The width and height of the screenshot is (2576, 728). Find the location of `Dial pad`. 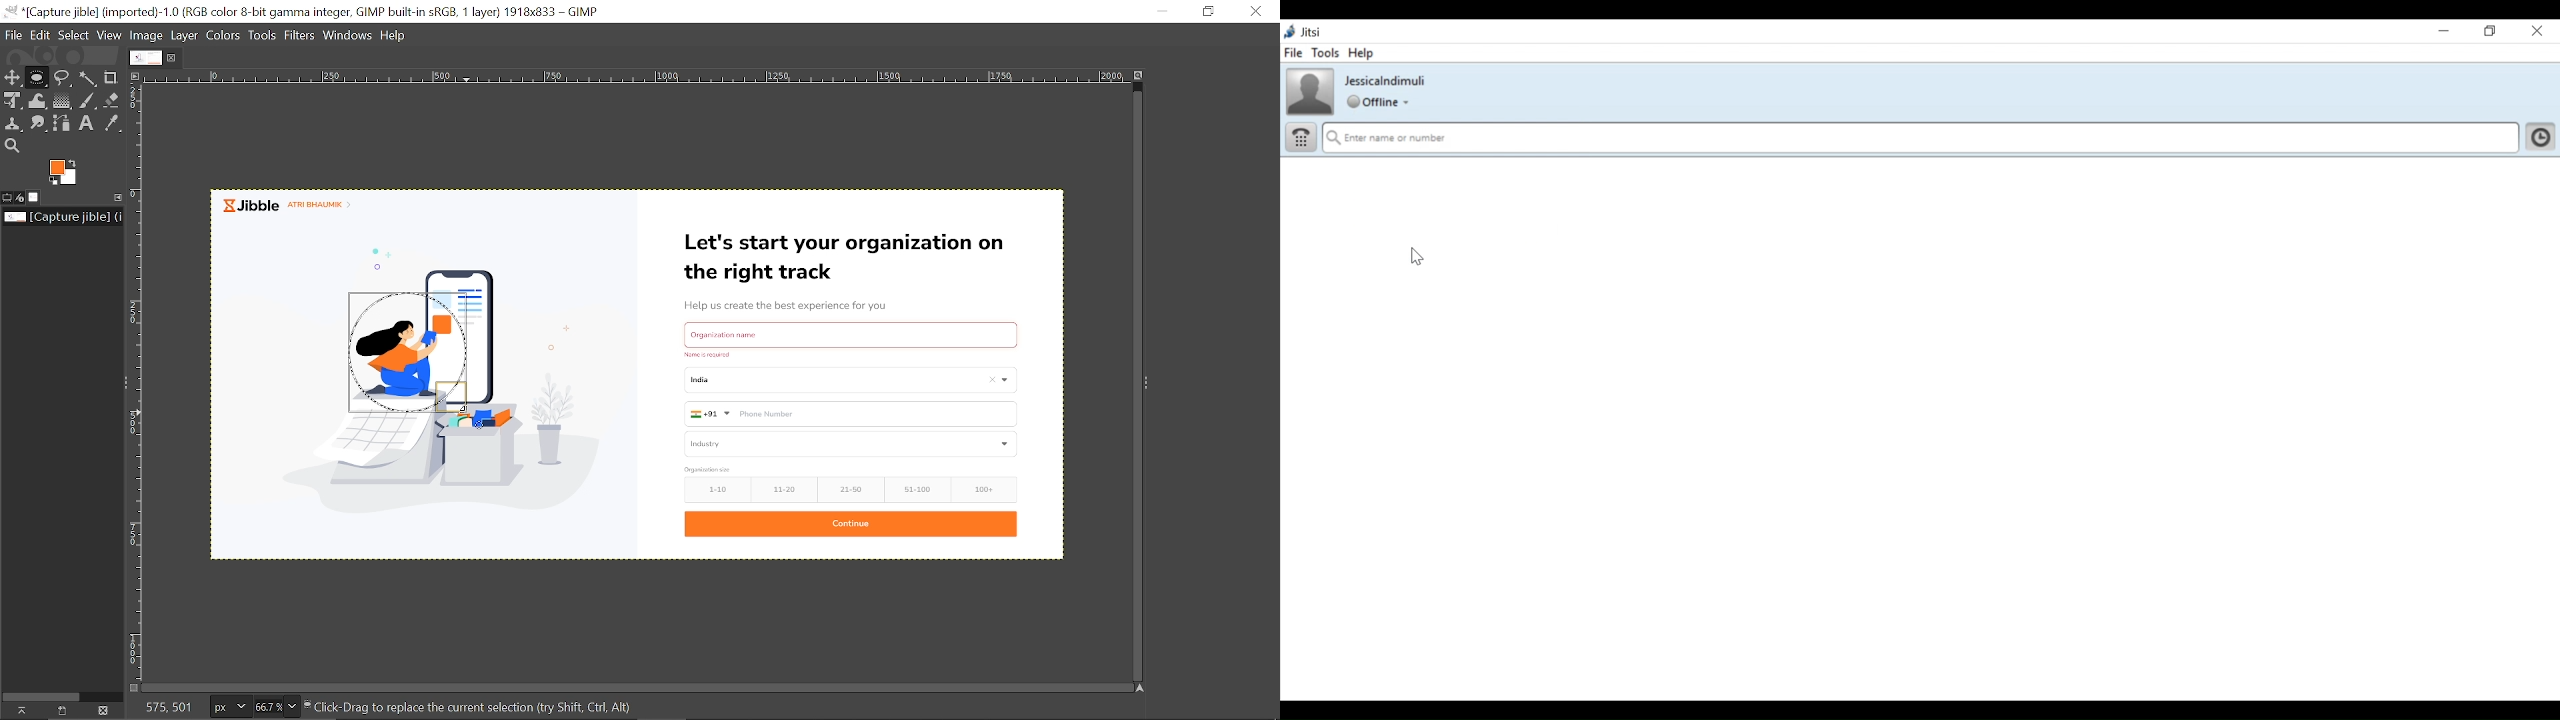

Dial pad is located at coordinates (1302, 136).